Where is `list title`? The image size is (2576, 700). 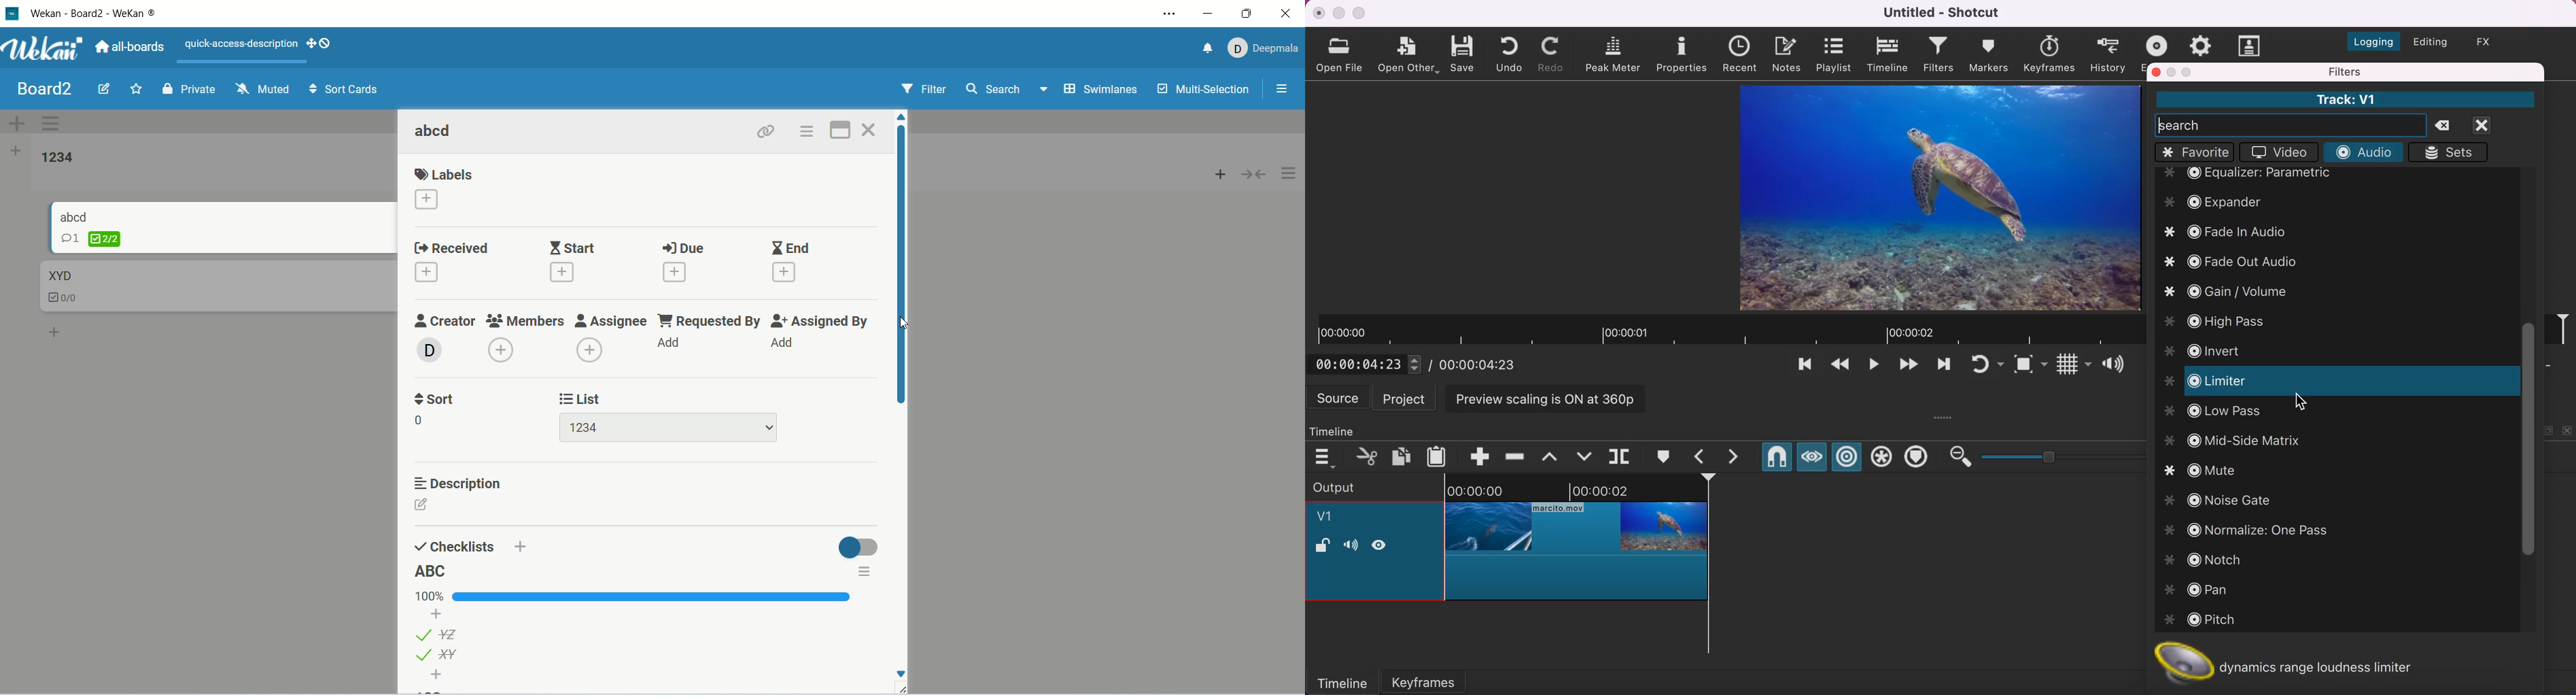
list title is located at coordinates (436, 571).